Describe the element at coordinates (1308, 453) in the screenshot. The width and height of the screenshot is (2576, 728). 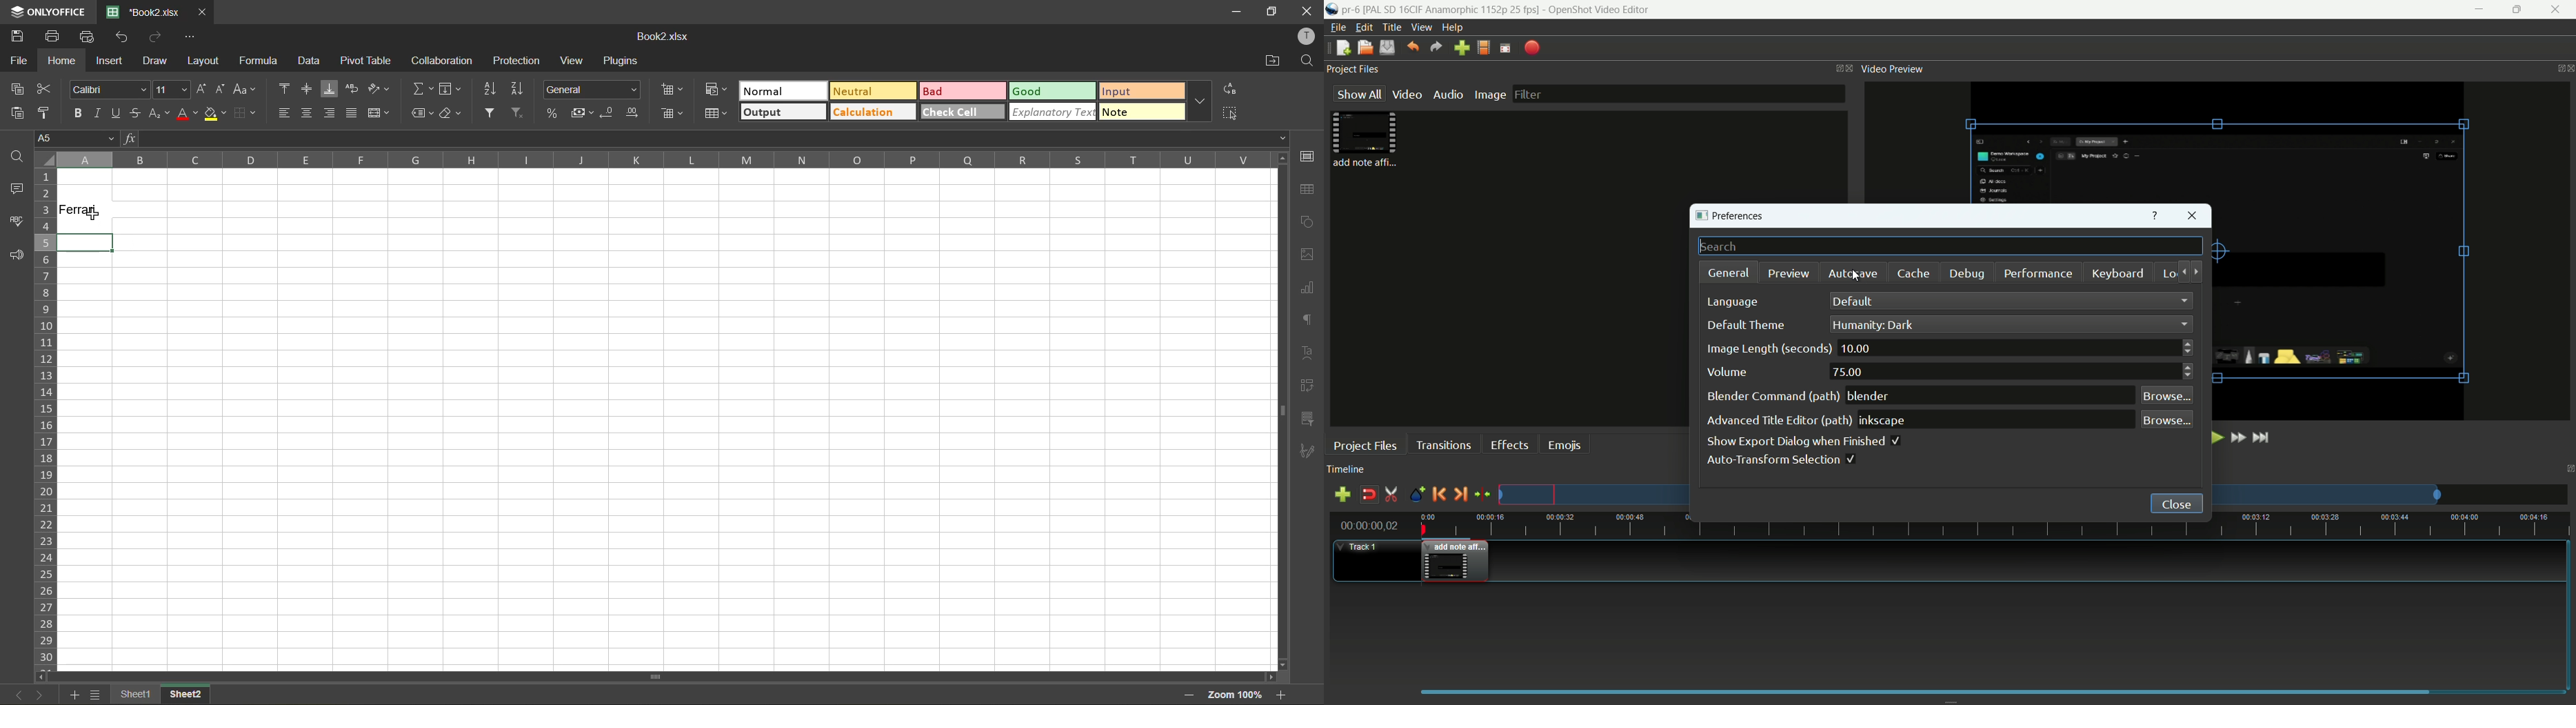
I see `signature` at that location.